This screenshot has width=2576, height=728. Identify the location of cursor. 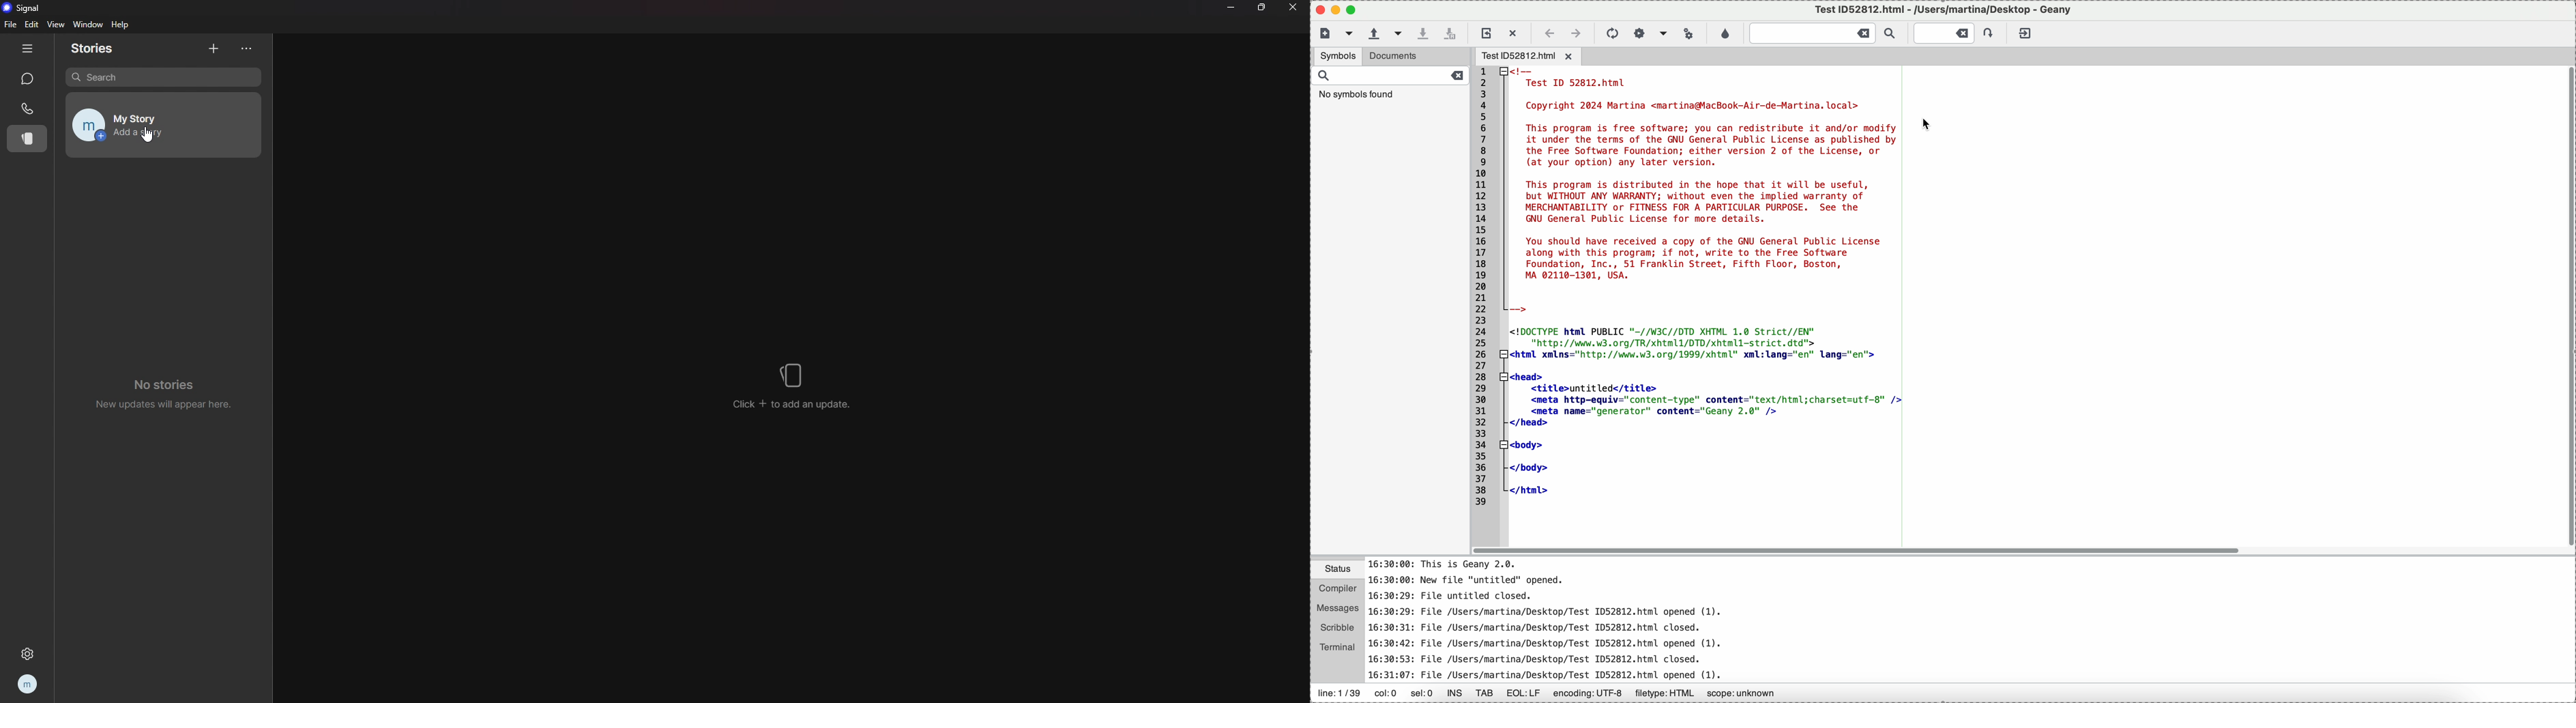
(149, 134).